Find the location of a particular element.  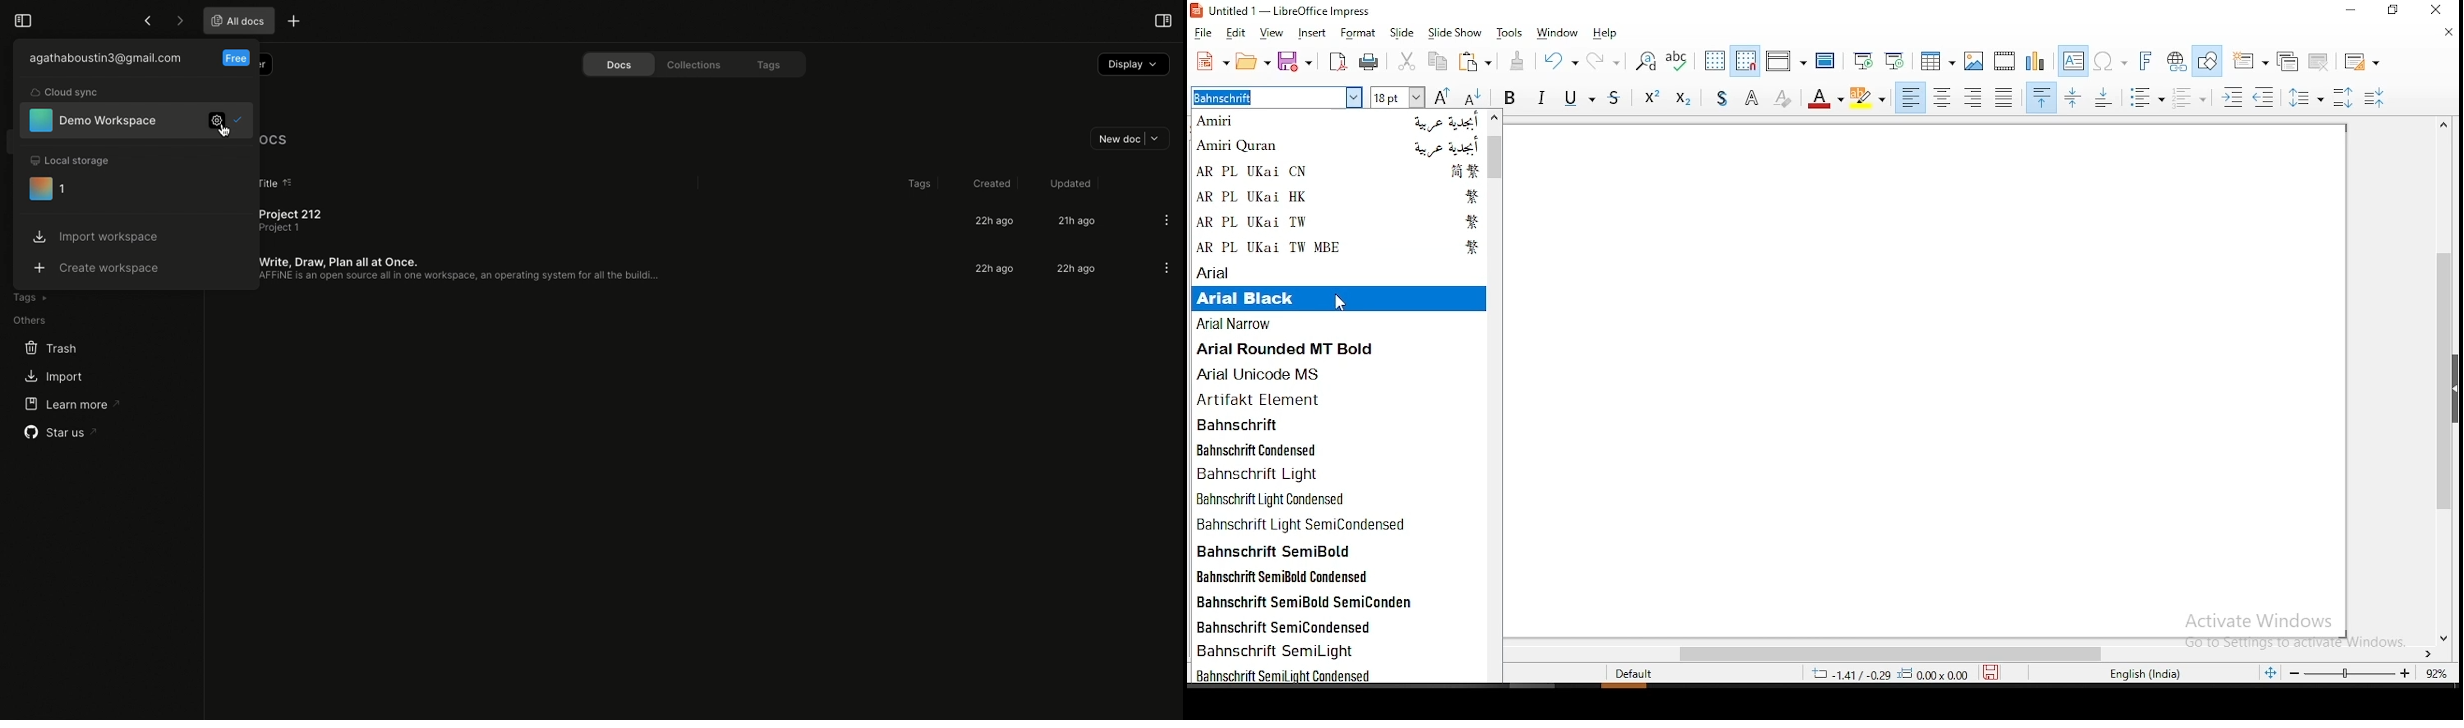

Collections is located at coordinates (695, 65).